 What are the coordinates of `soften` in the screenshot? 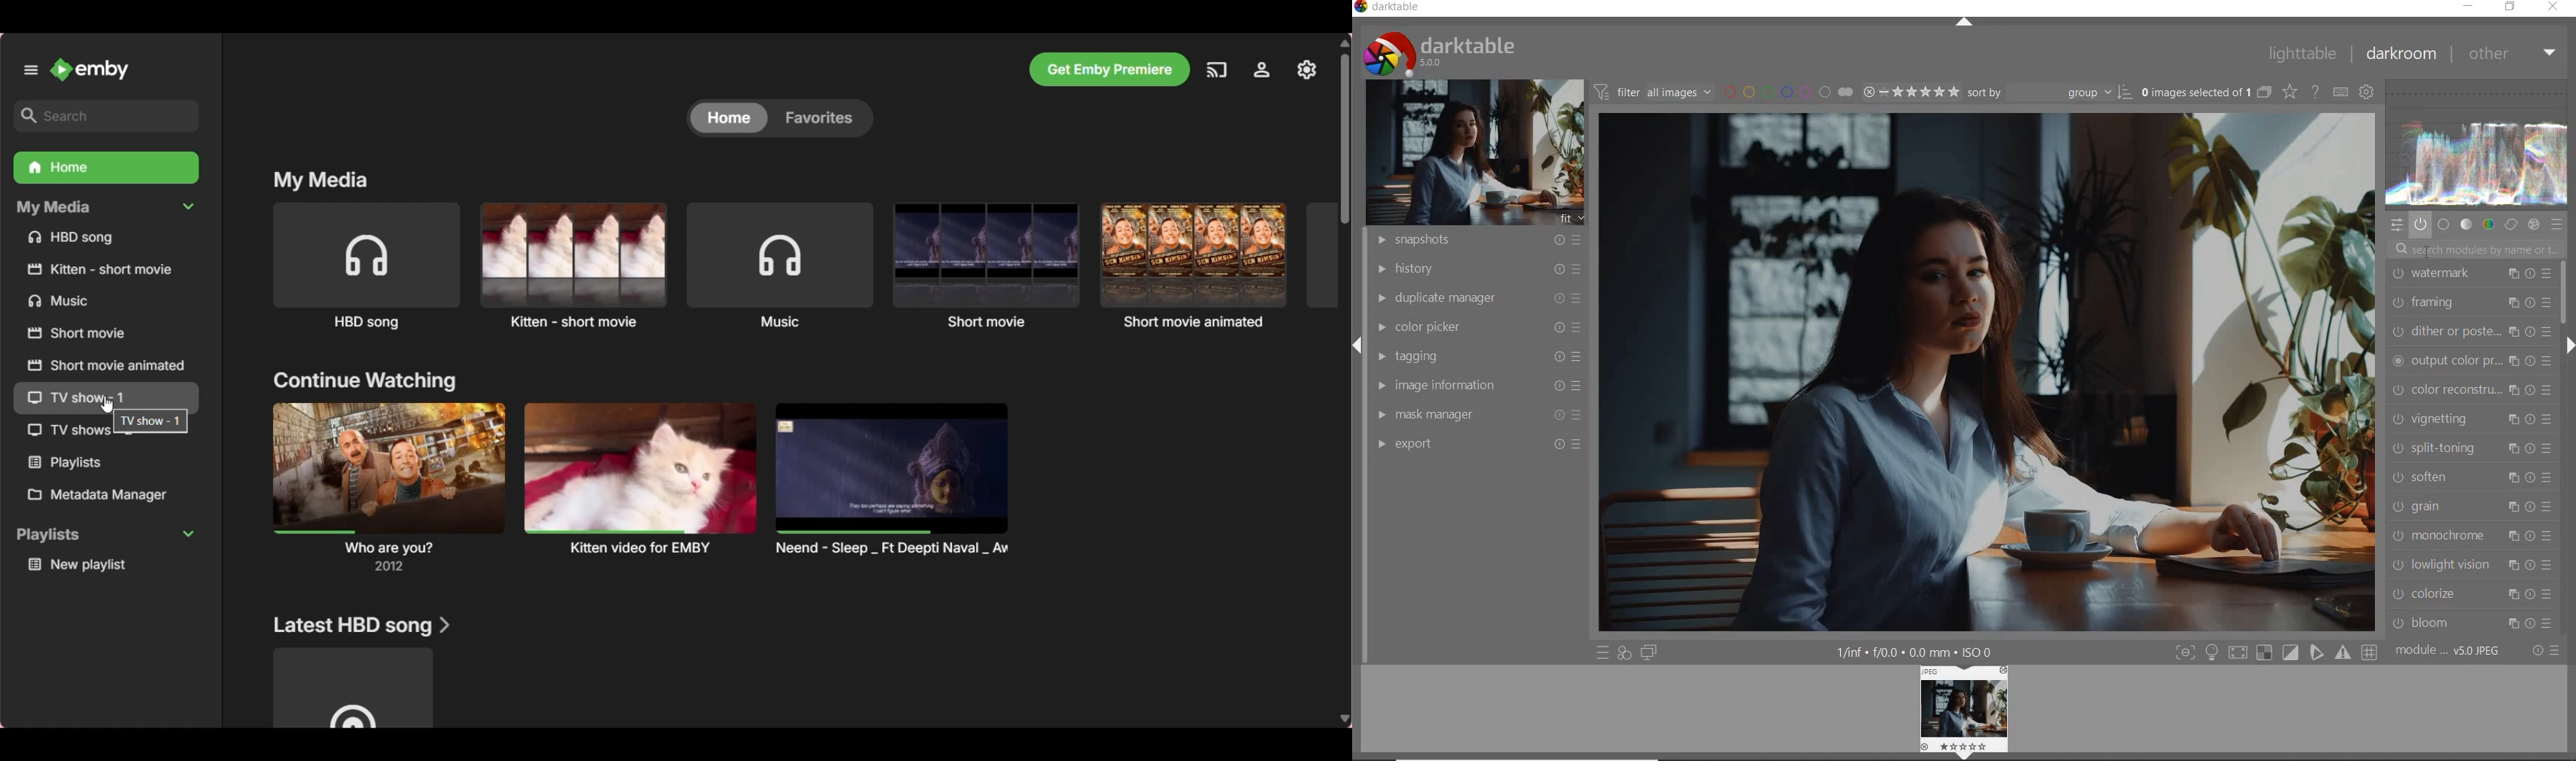 It's located at (2470, 476).